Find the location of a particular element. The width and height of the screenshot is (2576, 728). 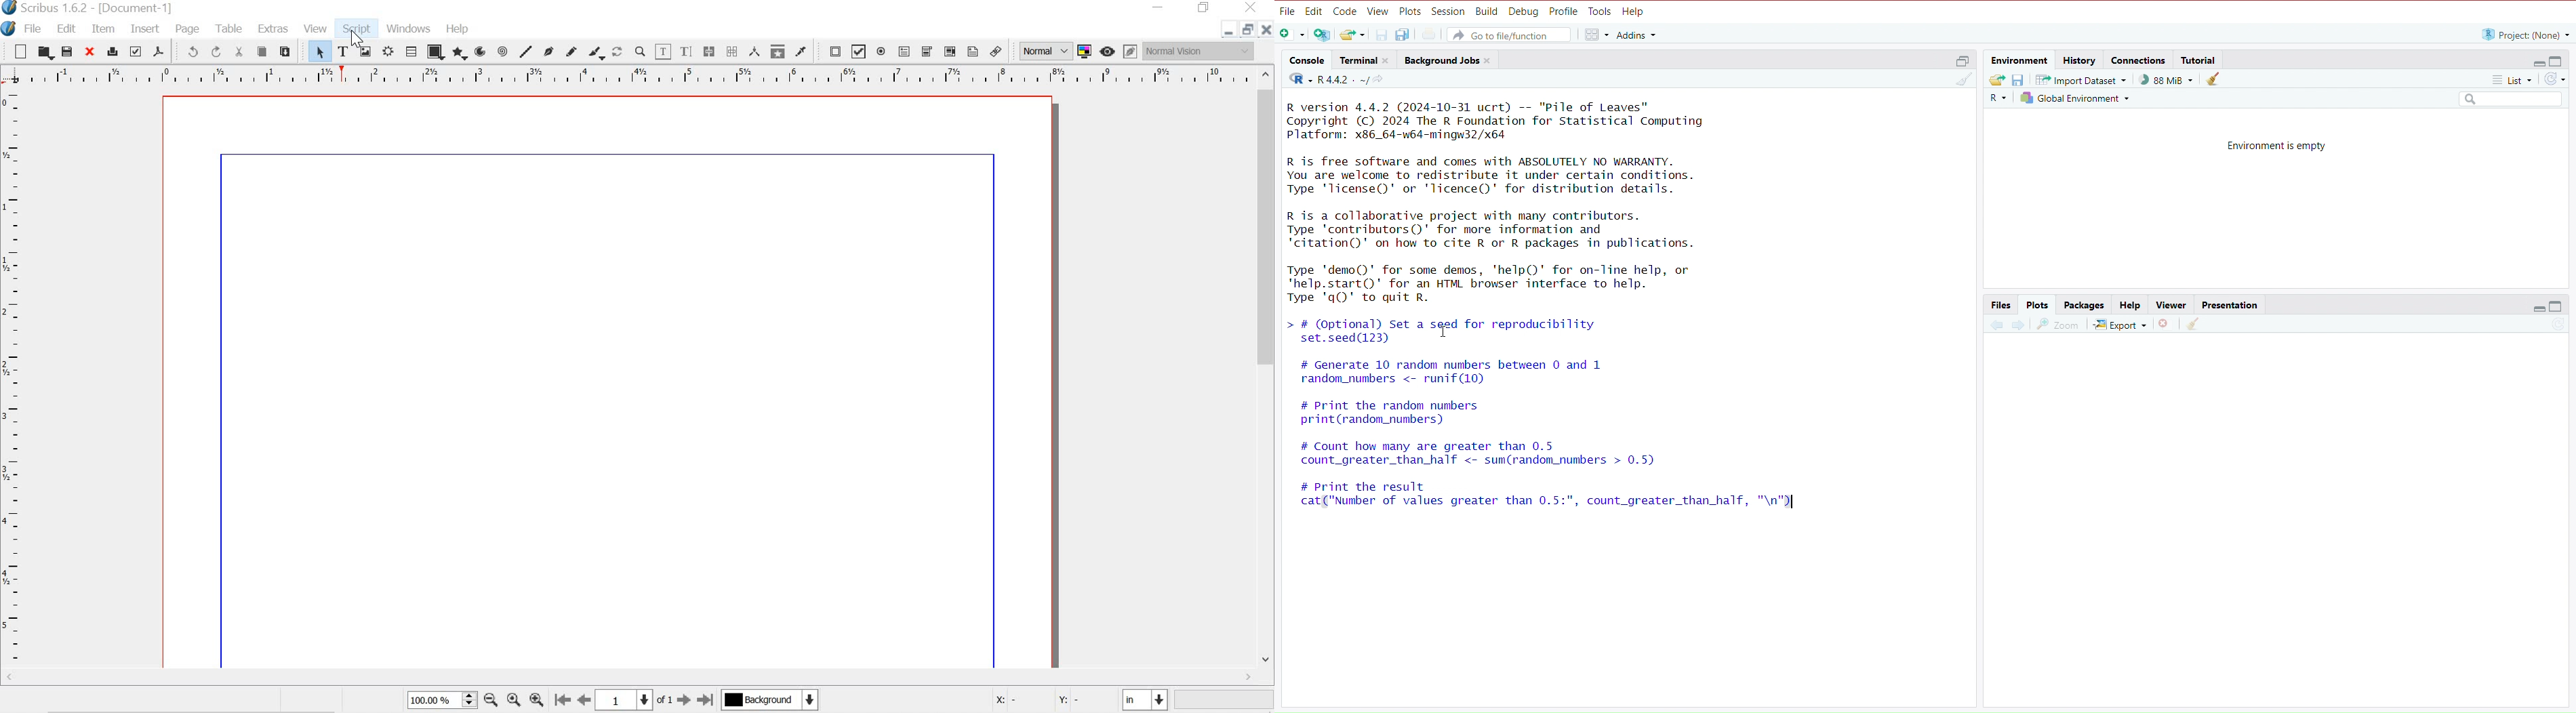

line is located at coordinates (525, 50).